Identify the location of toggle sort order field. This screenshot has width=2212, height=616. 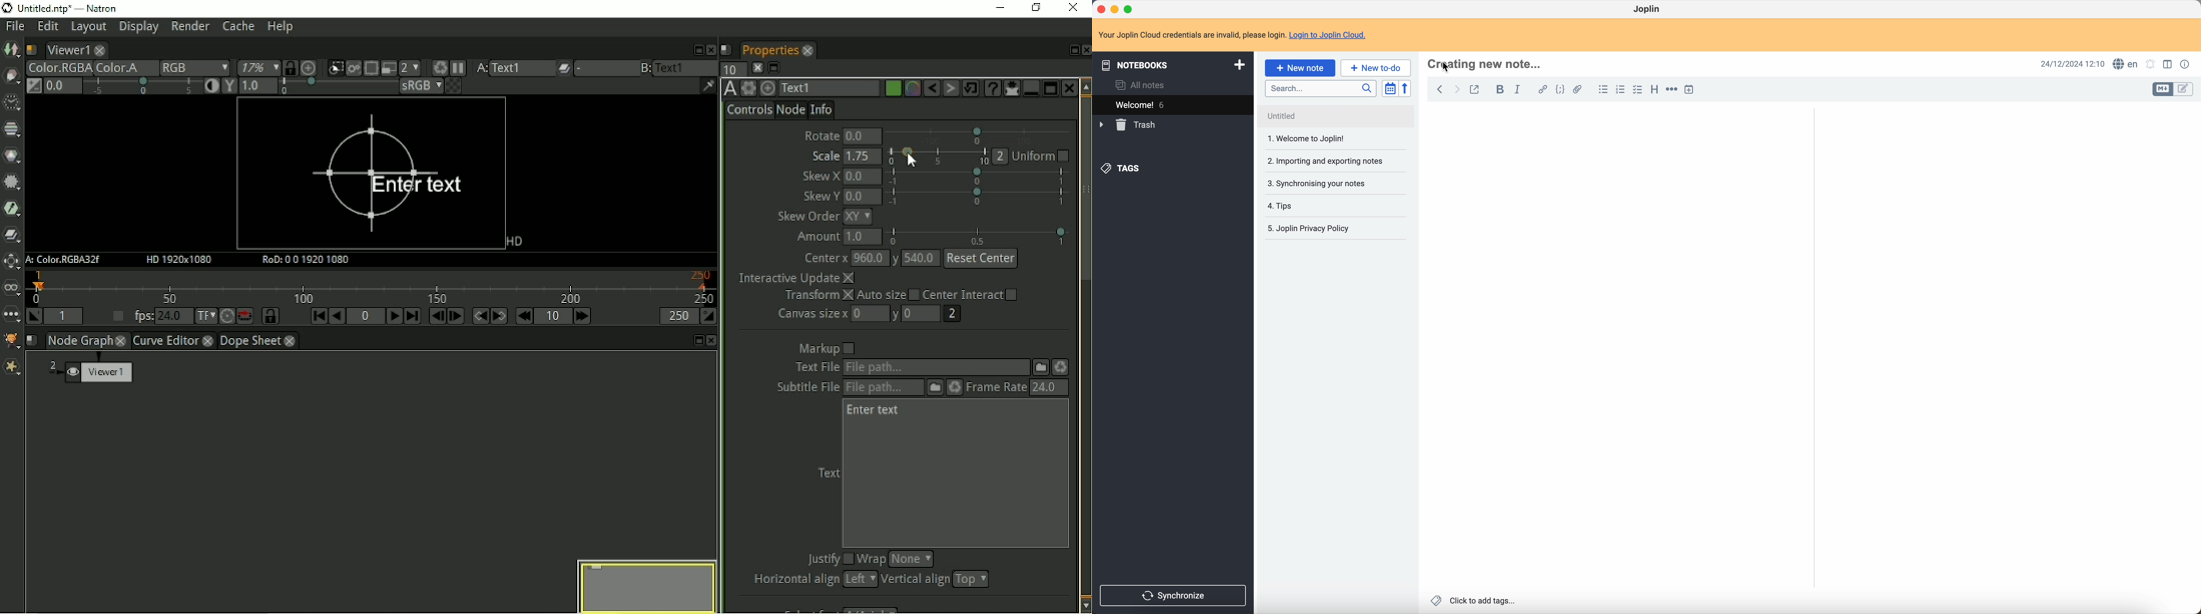
(1391, 88).